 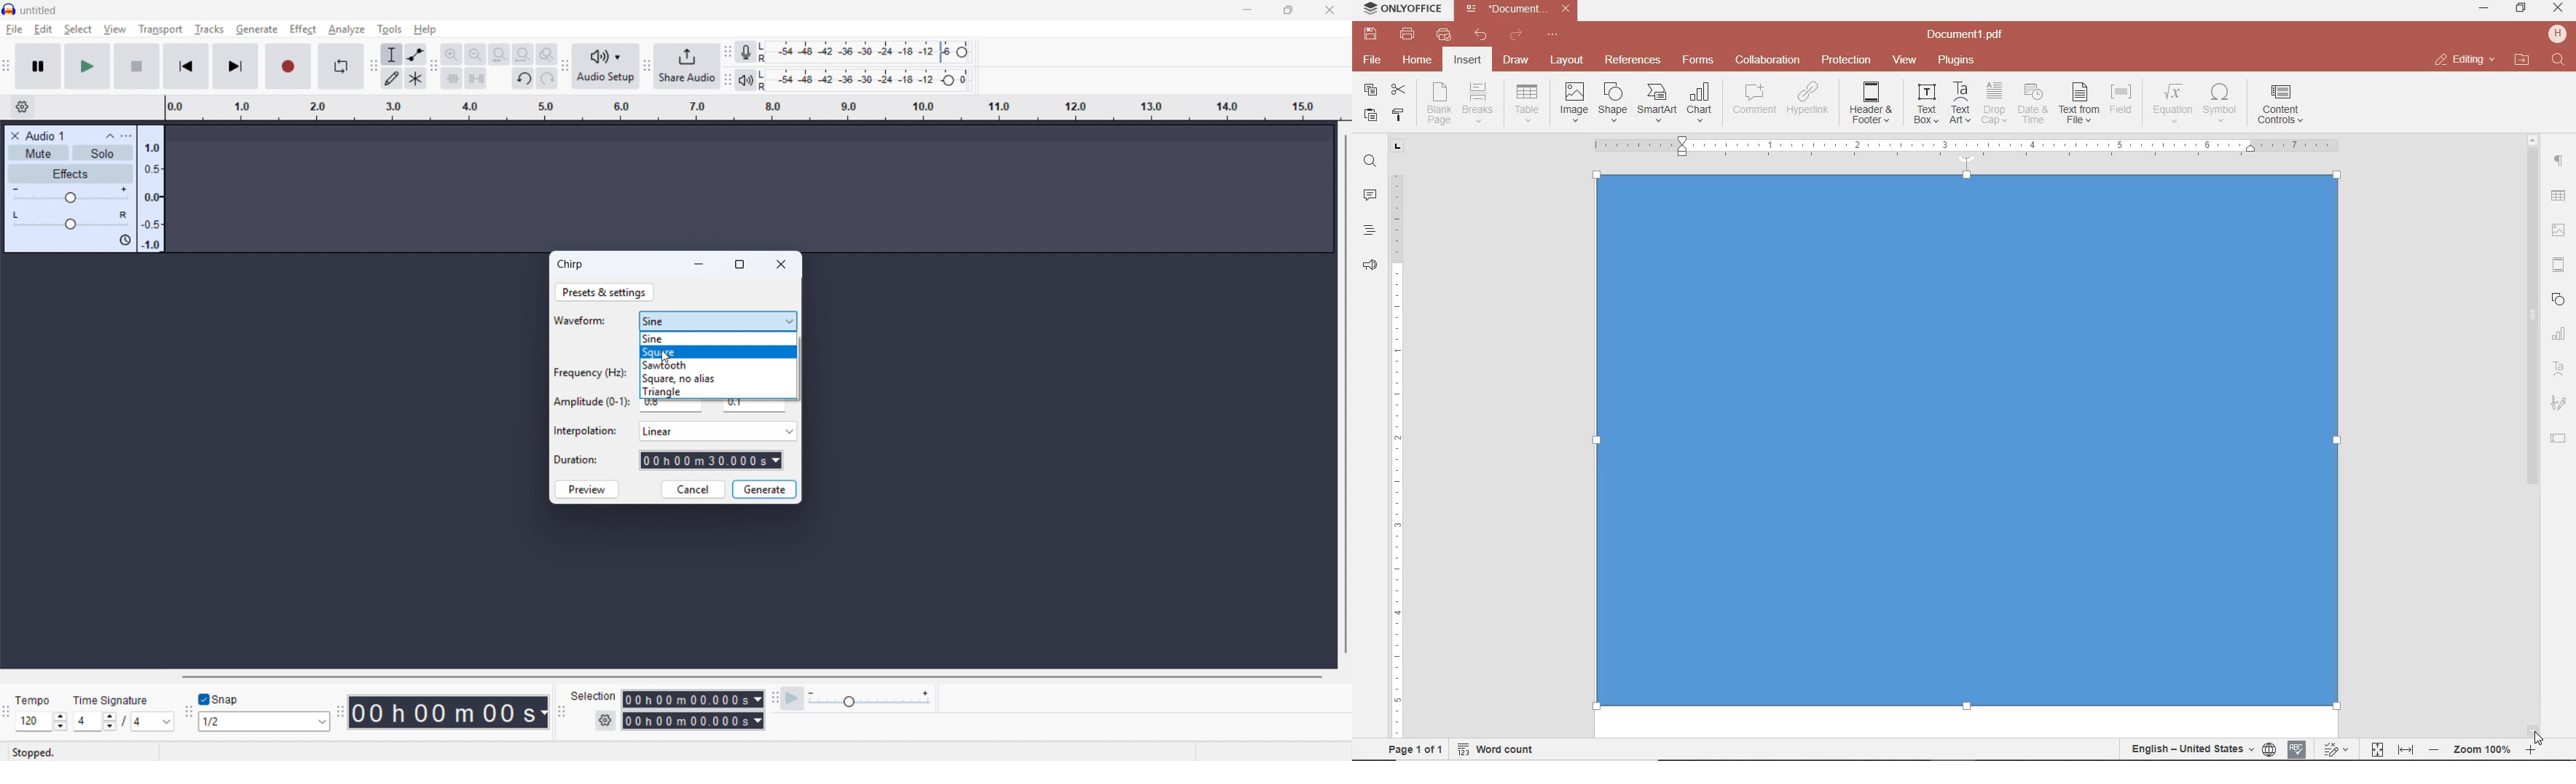 What do you see at coordinates (41, 722) in the screenshot?
I see `Set tempo ` at bounding box center [41, 722].